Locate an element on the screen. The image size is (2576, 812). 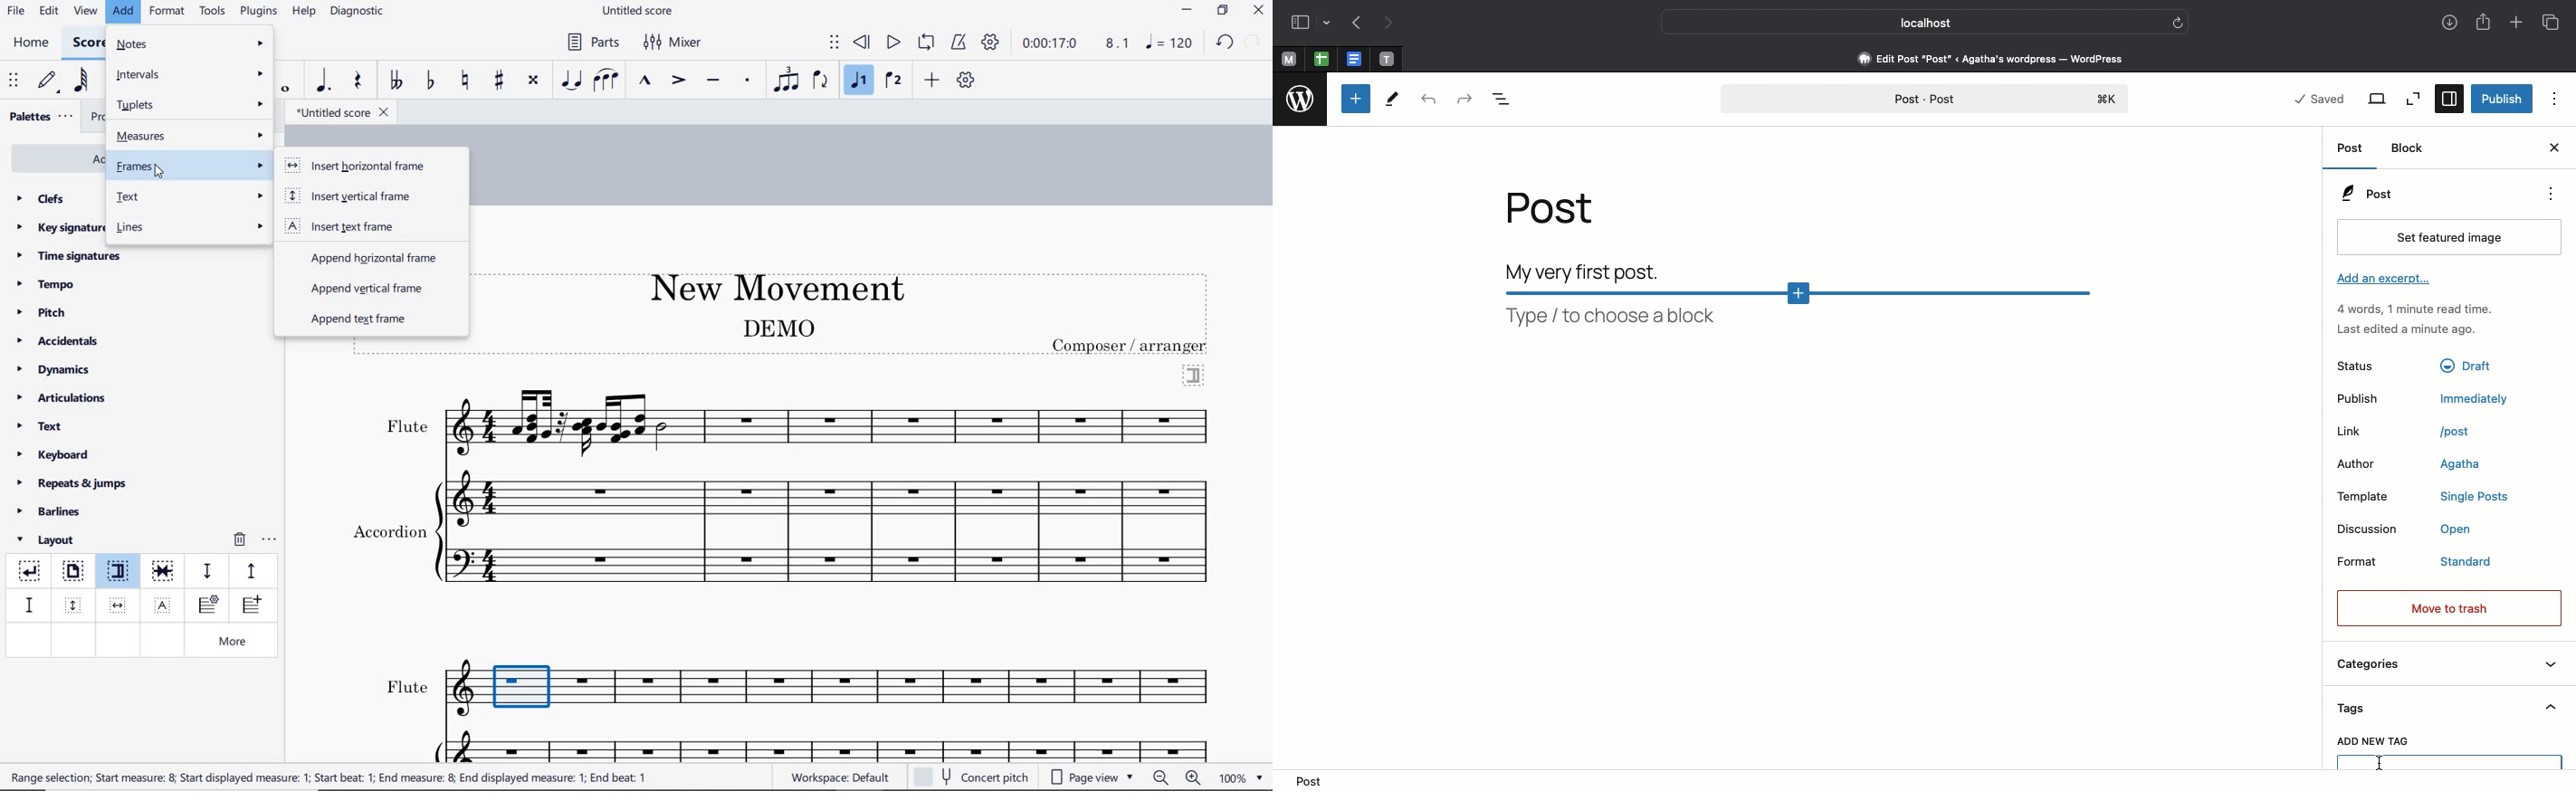
slur is located at coordinates (607, 81).